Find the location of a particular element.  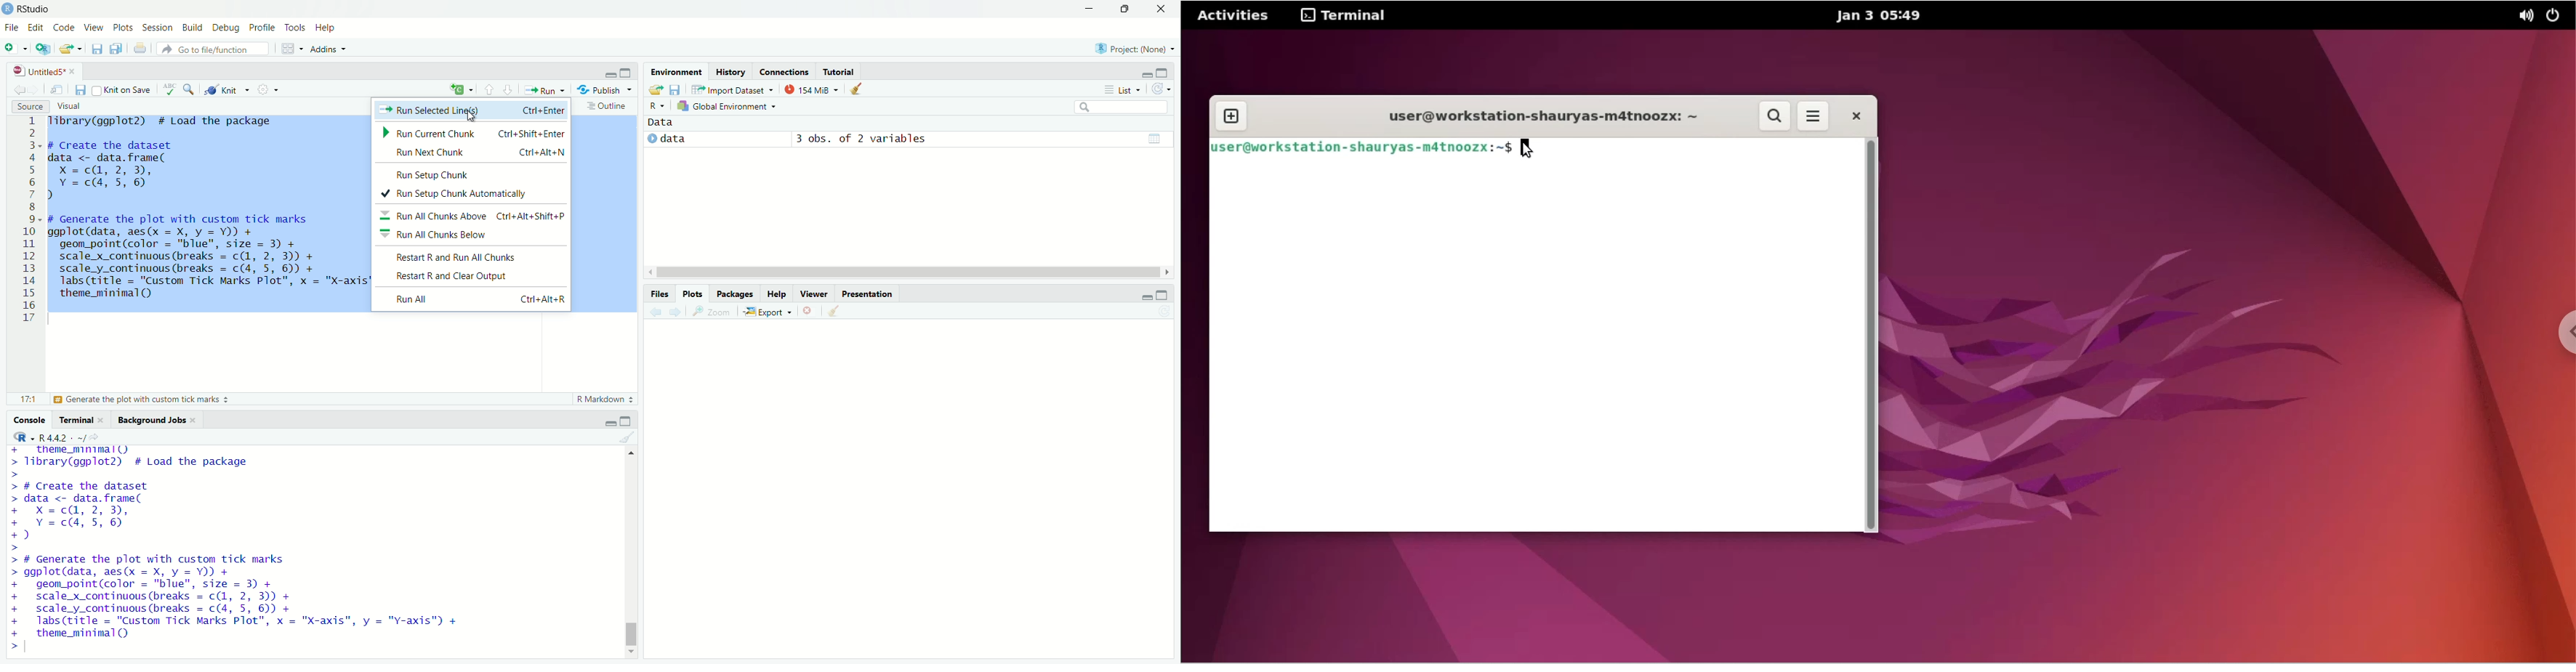

remove the current plot is located at coordinates (810, 311).